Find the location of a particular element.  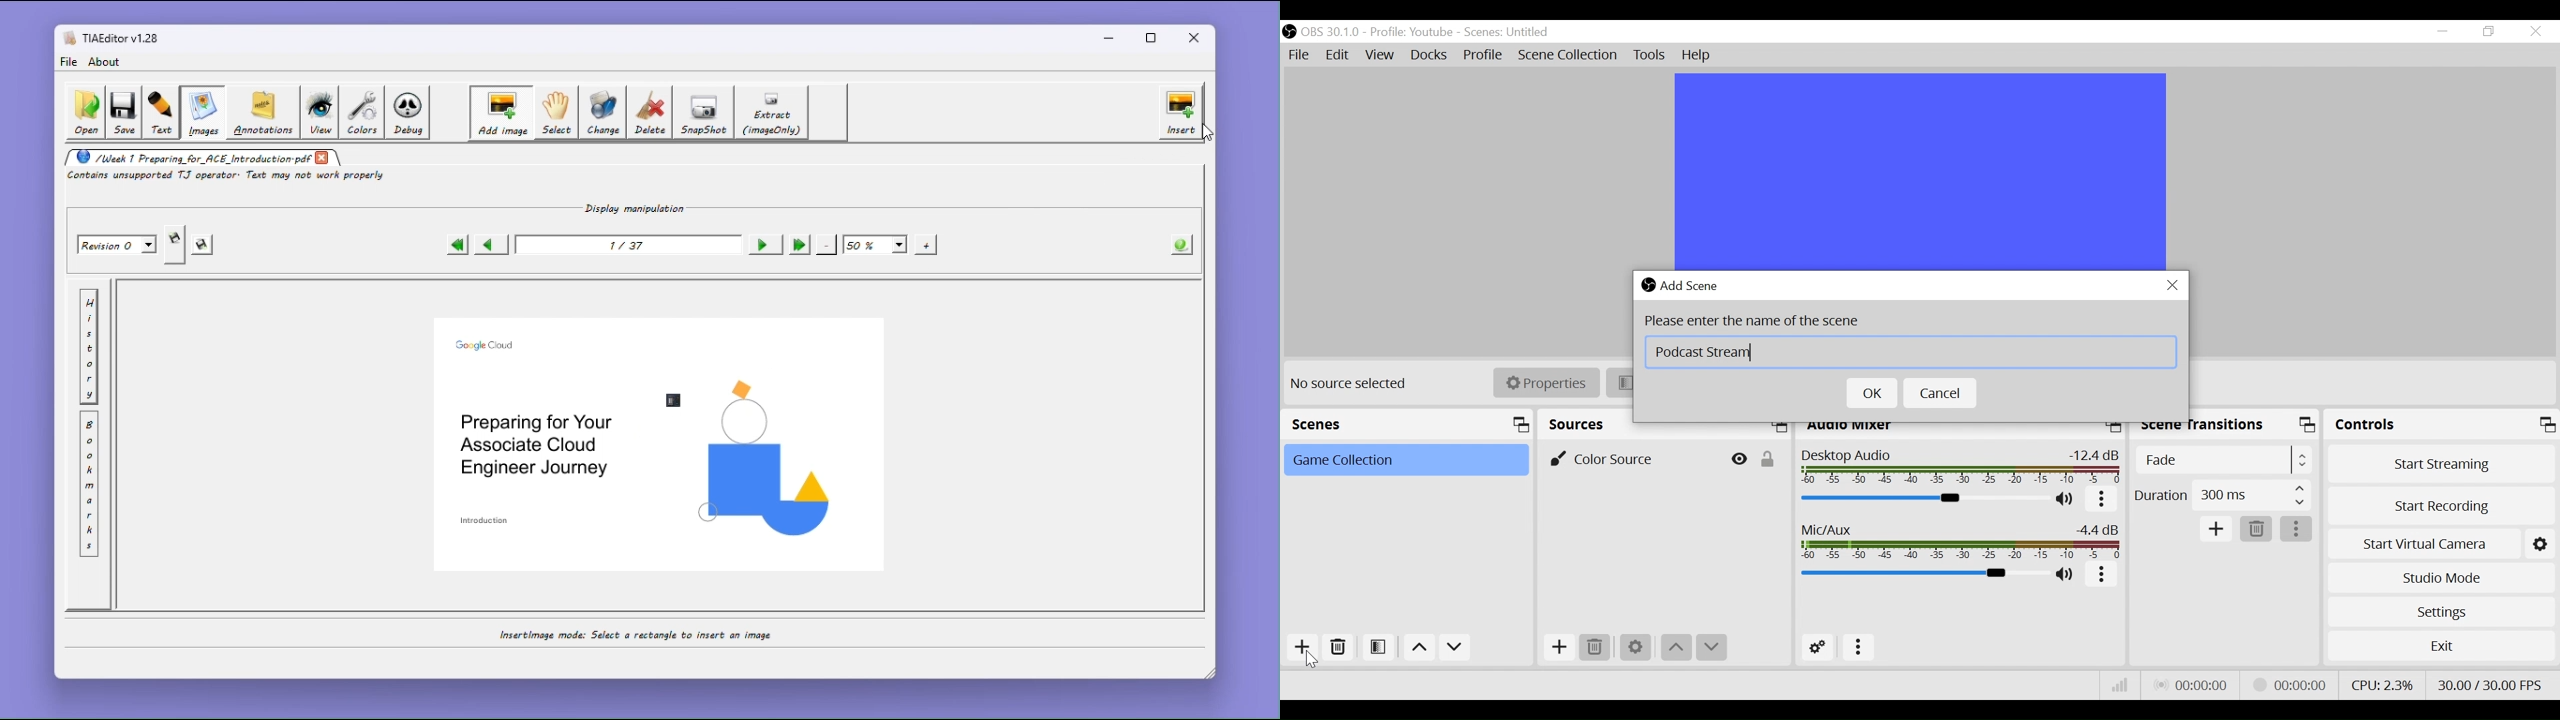

OBS Studio Desktop icon is located at coordinates (1647, 285).